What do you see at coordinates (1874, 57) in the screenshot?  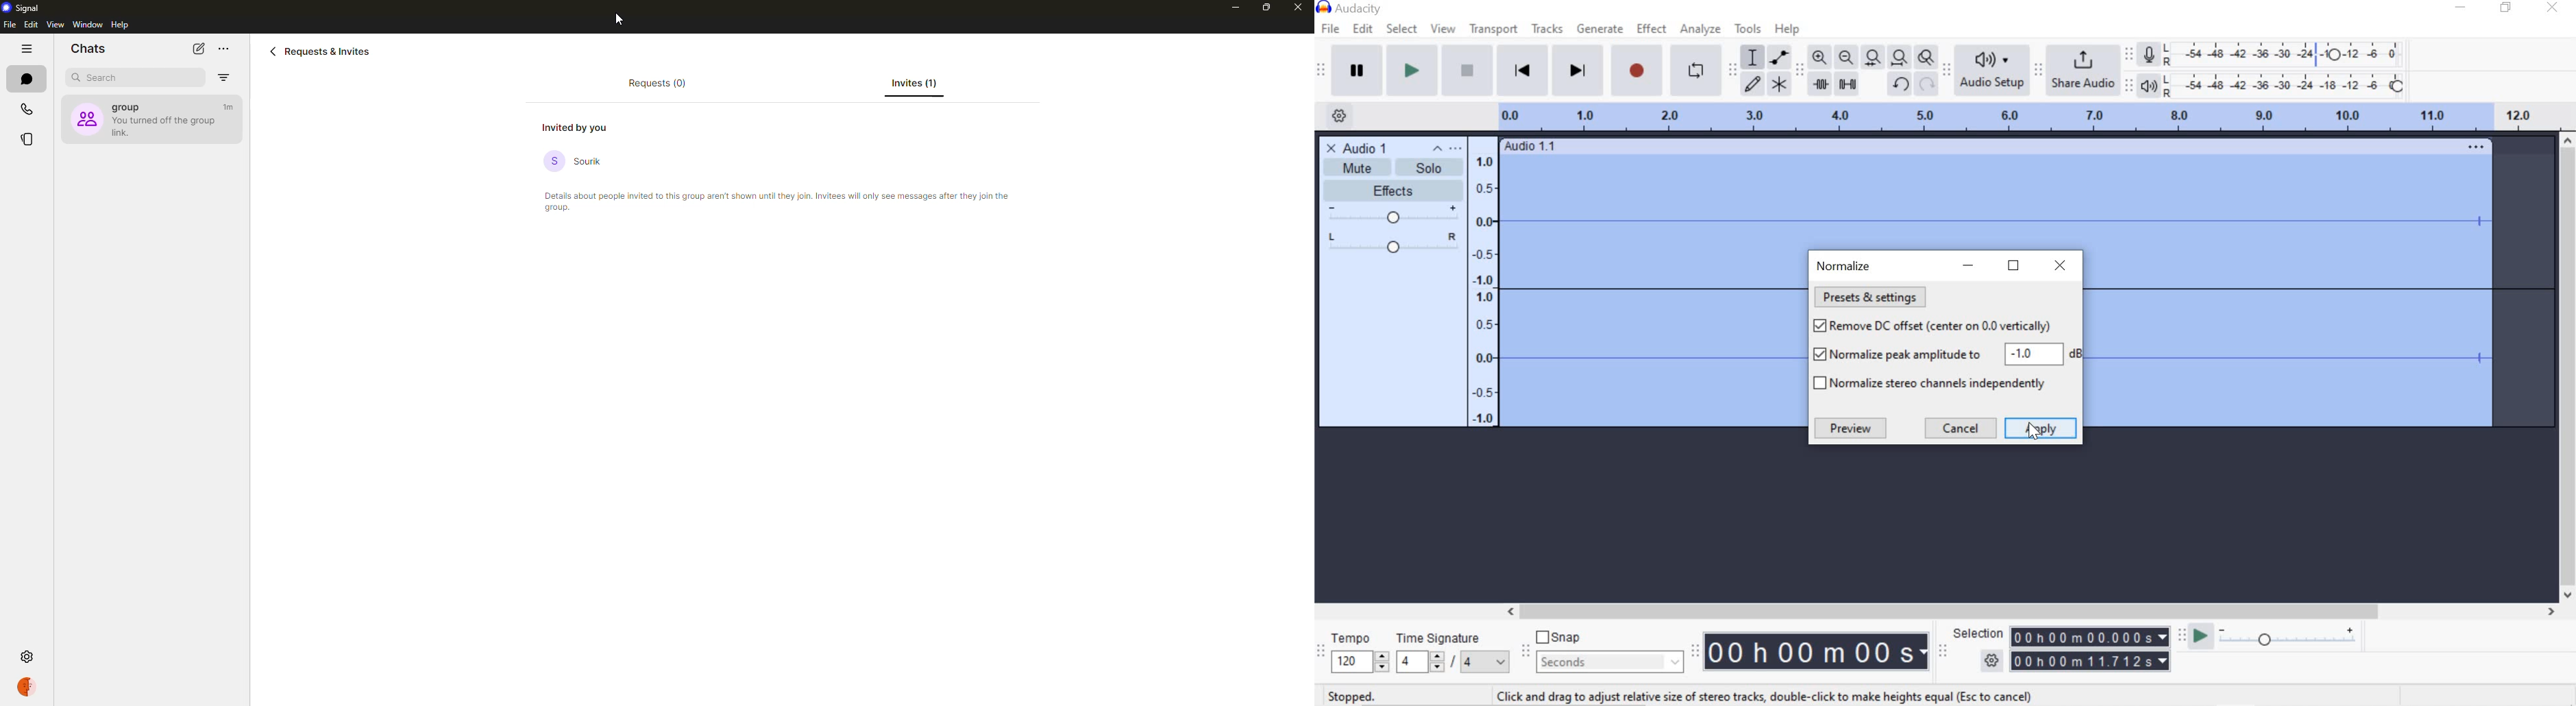 I see `Fit selection to width` at bounding box center [1874, 57].